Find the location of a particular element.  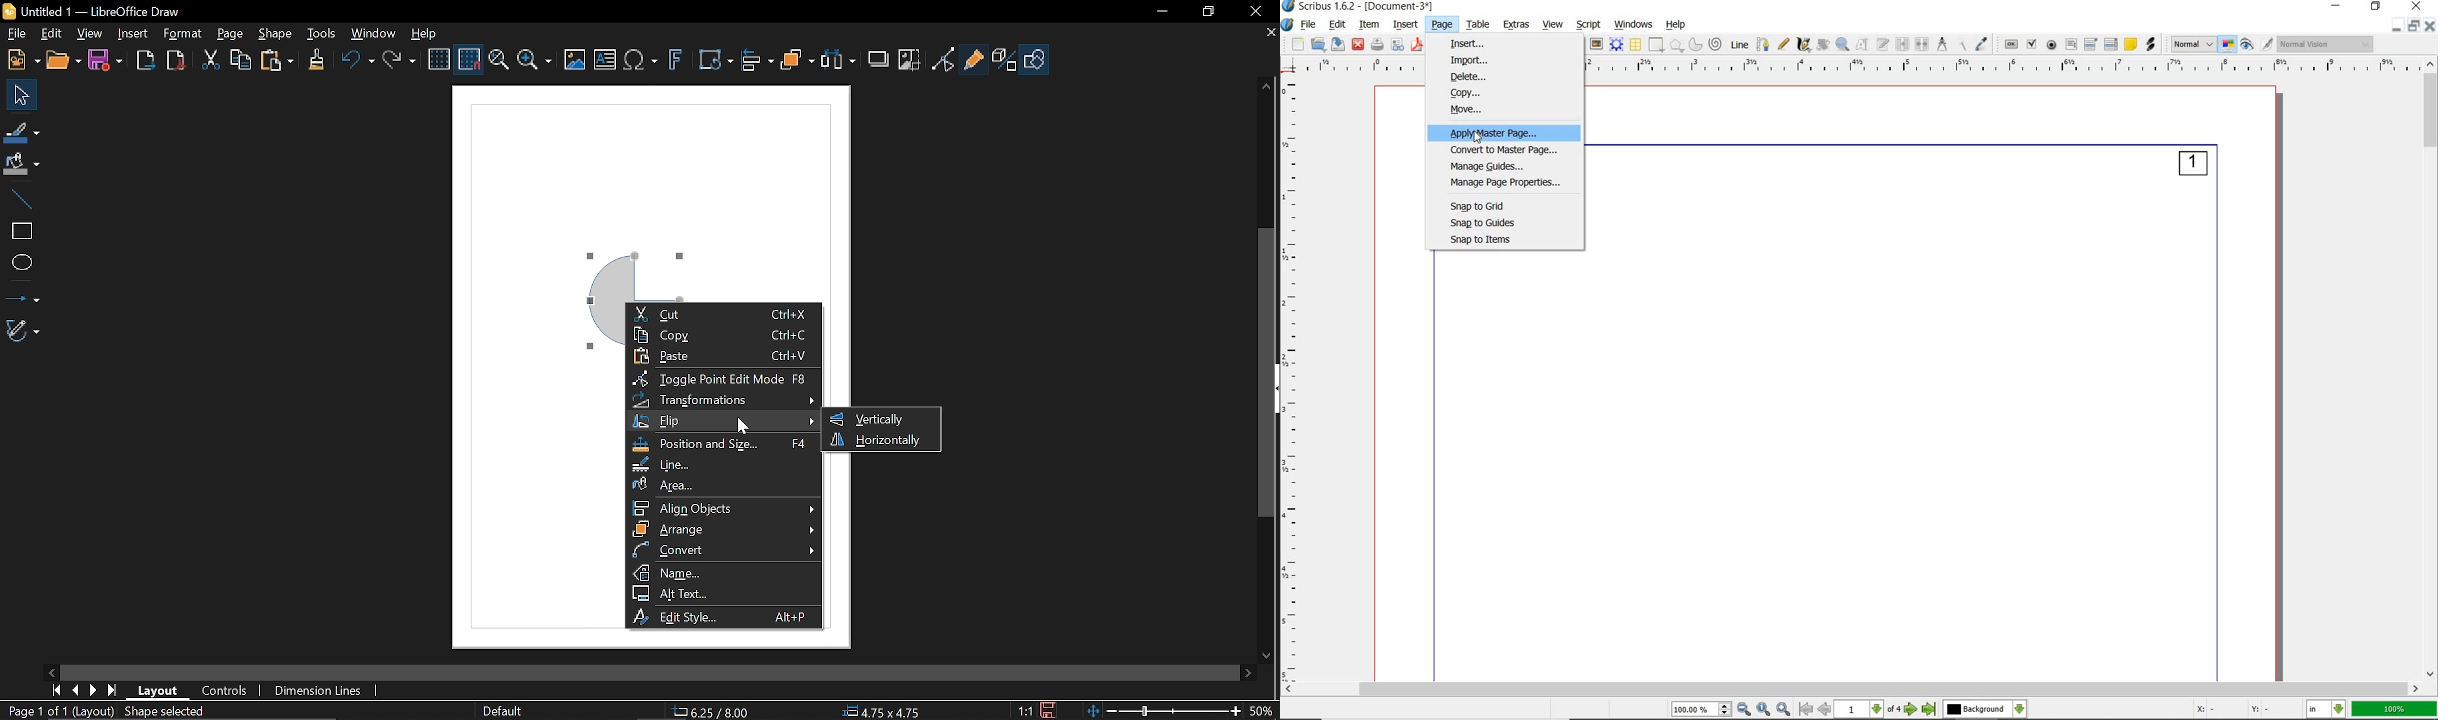

select current page is located at coordinates (1868, 710).